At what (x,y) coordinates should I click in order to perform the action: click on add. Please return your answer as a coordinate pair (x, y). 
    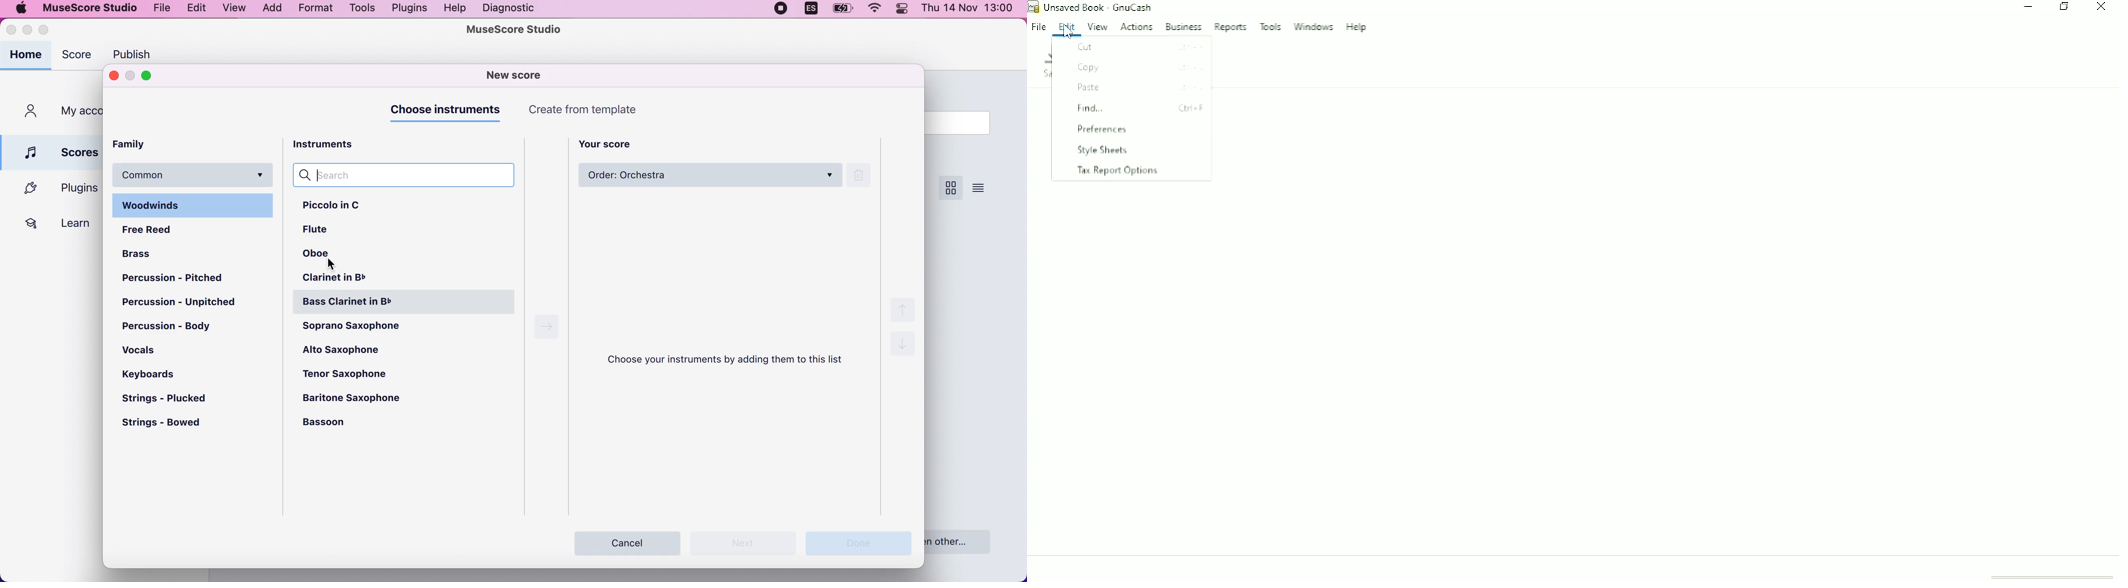
    Looking at the image, I should click on (271, 9).